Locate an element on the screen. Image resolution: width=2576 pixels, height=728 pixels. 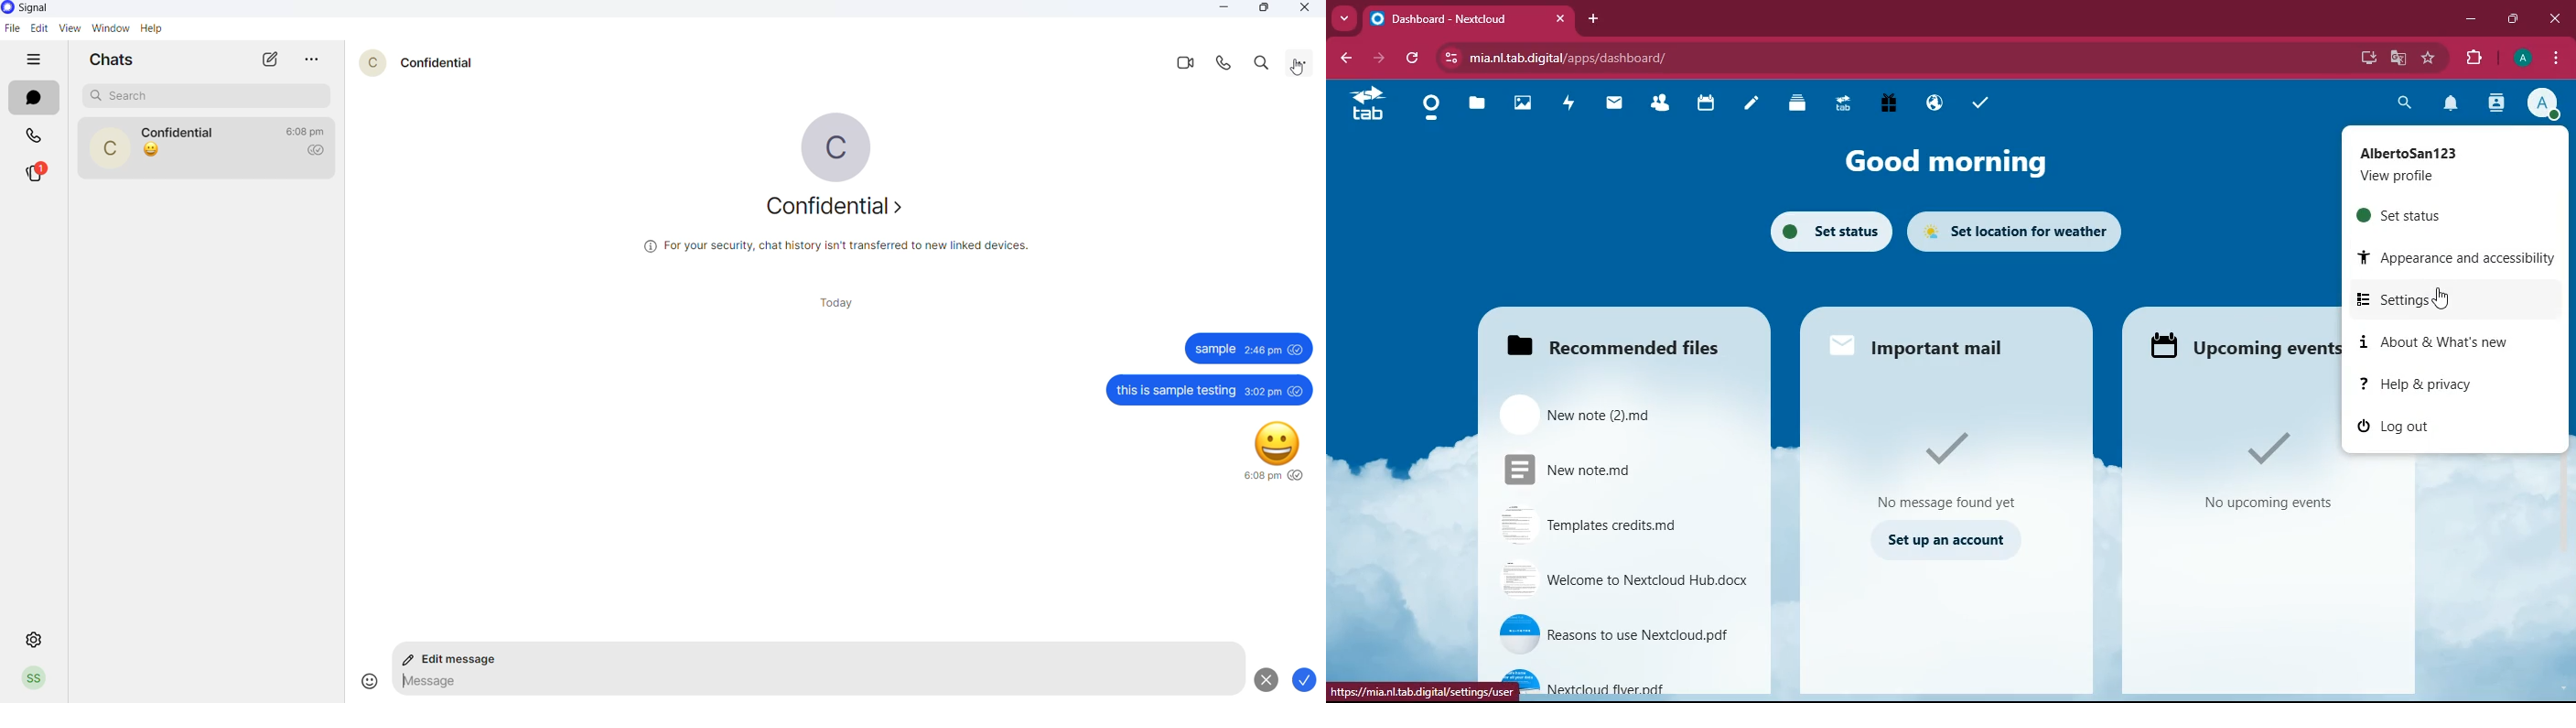
Account is located at coordinates (2543, 103).